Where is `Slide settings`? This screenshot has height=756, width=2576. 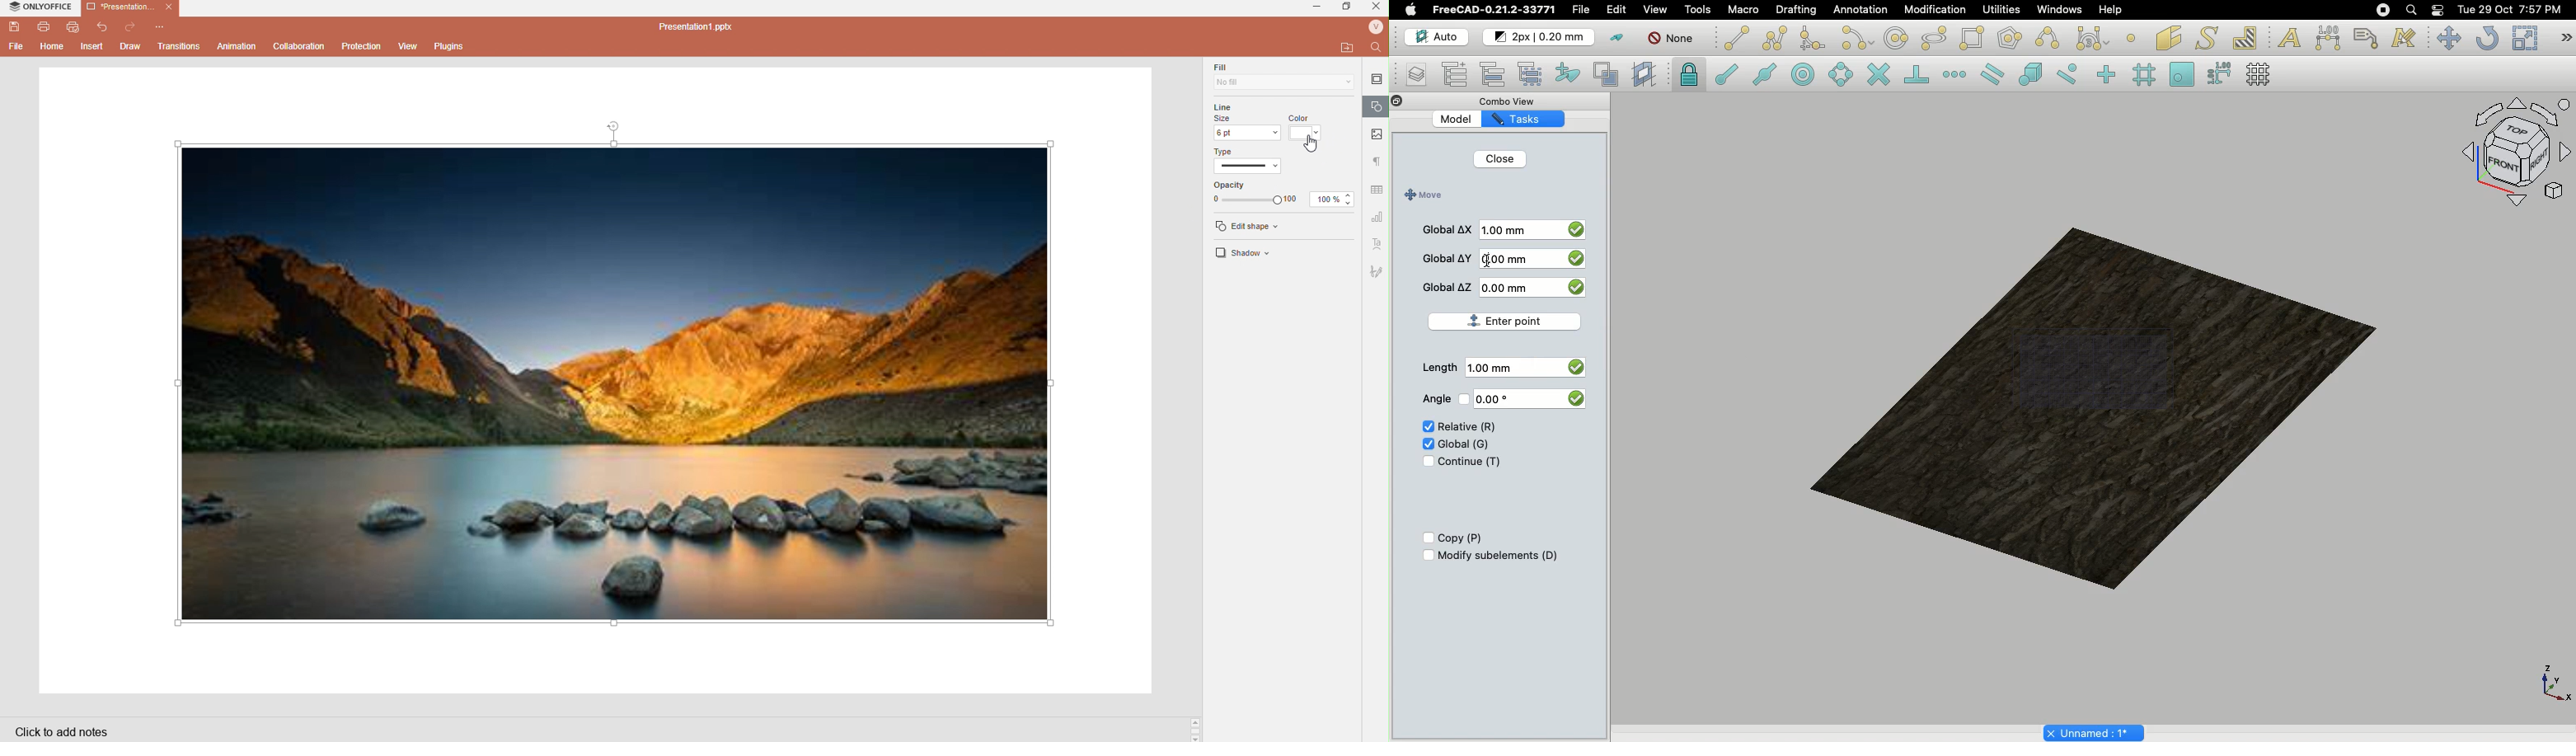
Slide settings is located at coordinates (1378, 79).